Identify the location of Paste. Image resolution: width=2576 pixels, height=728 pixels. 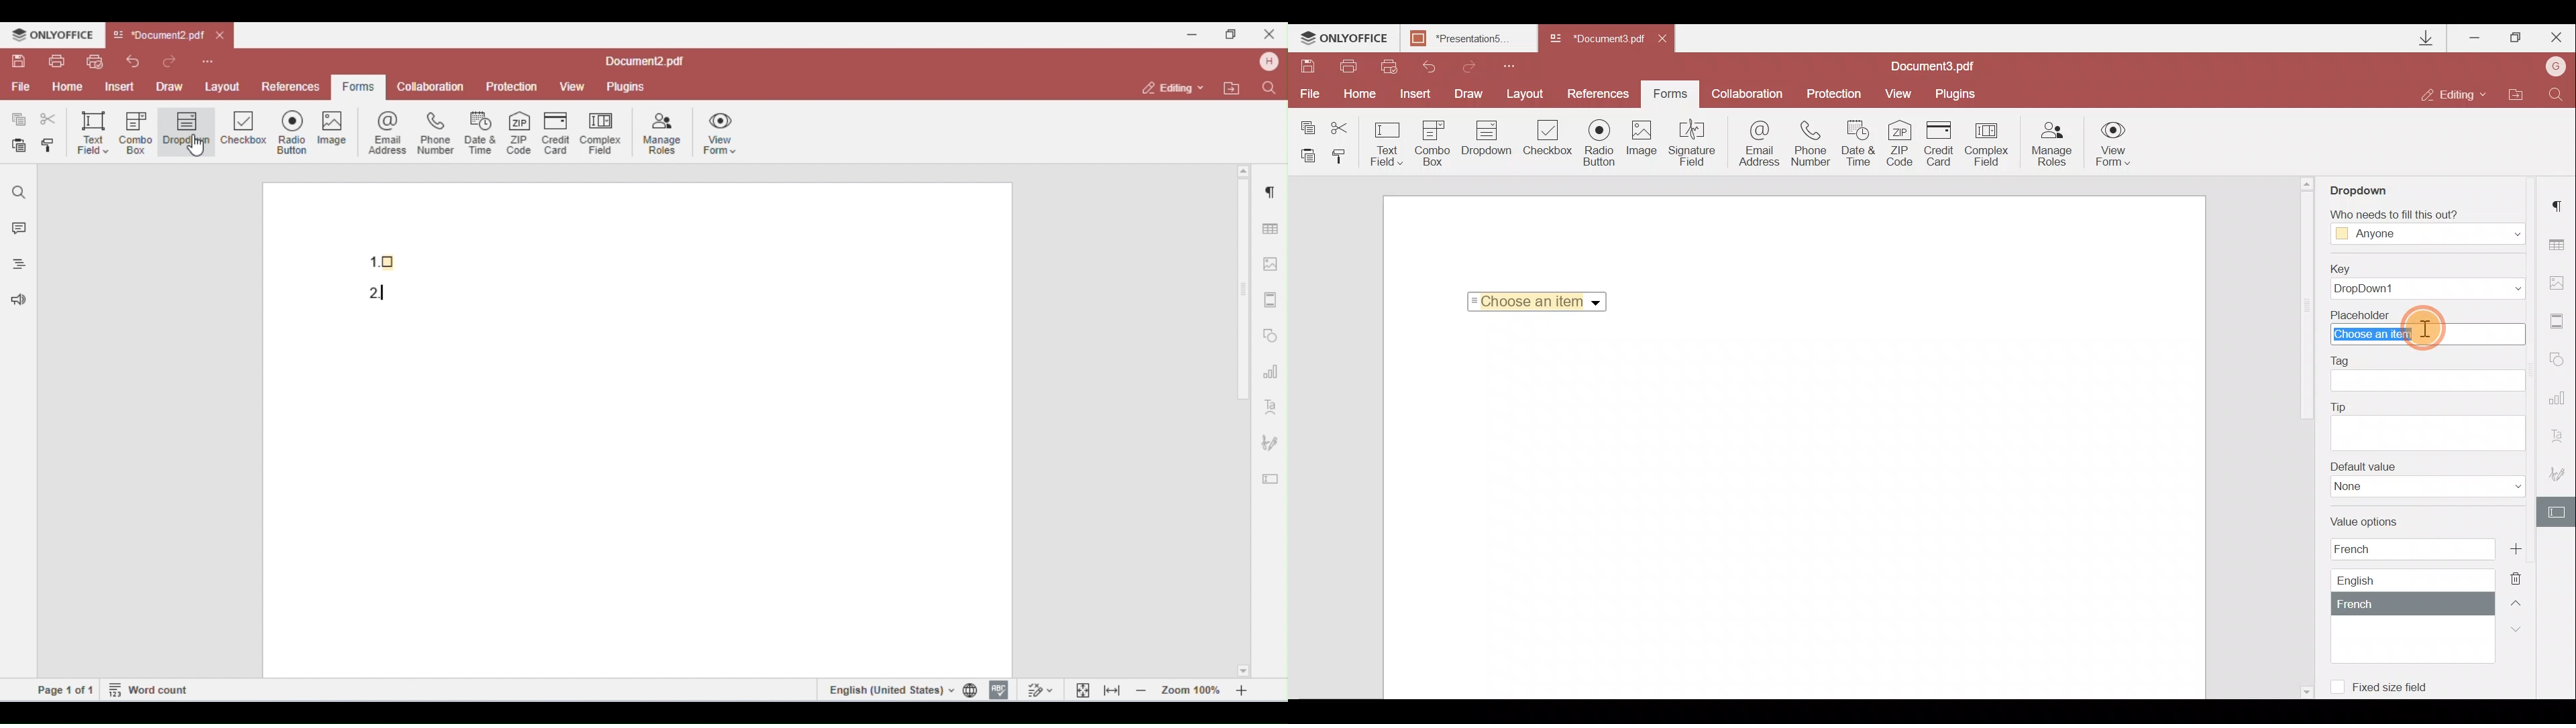
(1308, 155).